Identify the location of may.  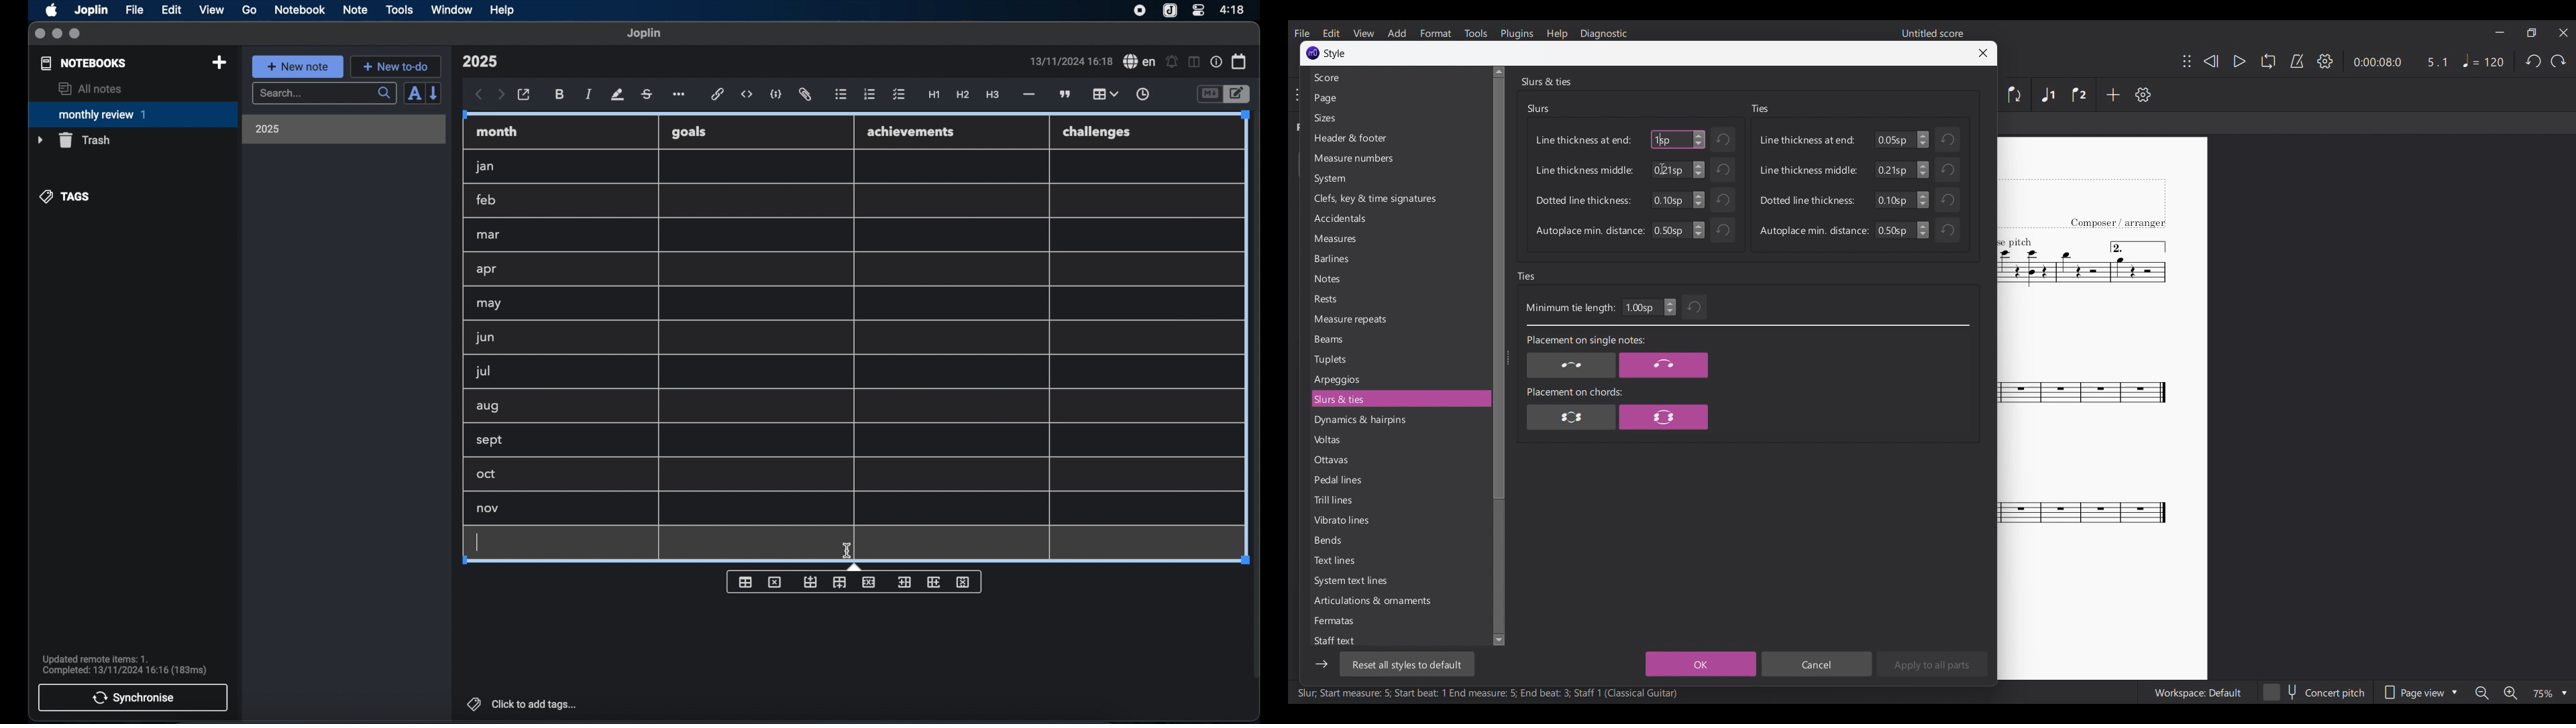
(488, 304).